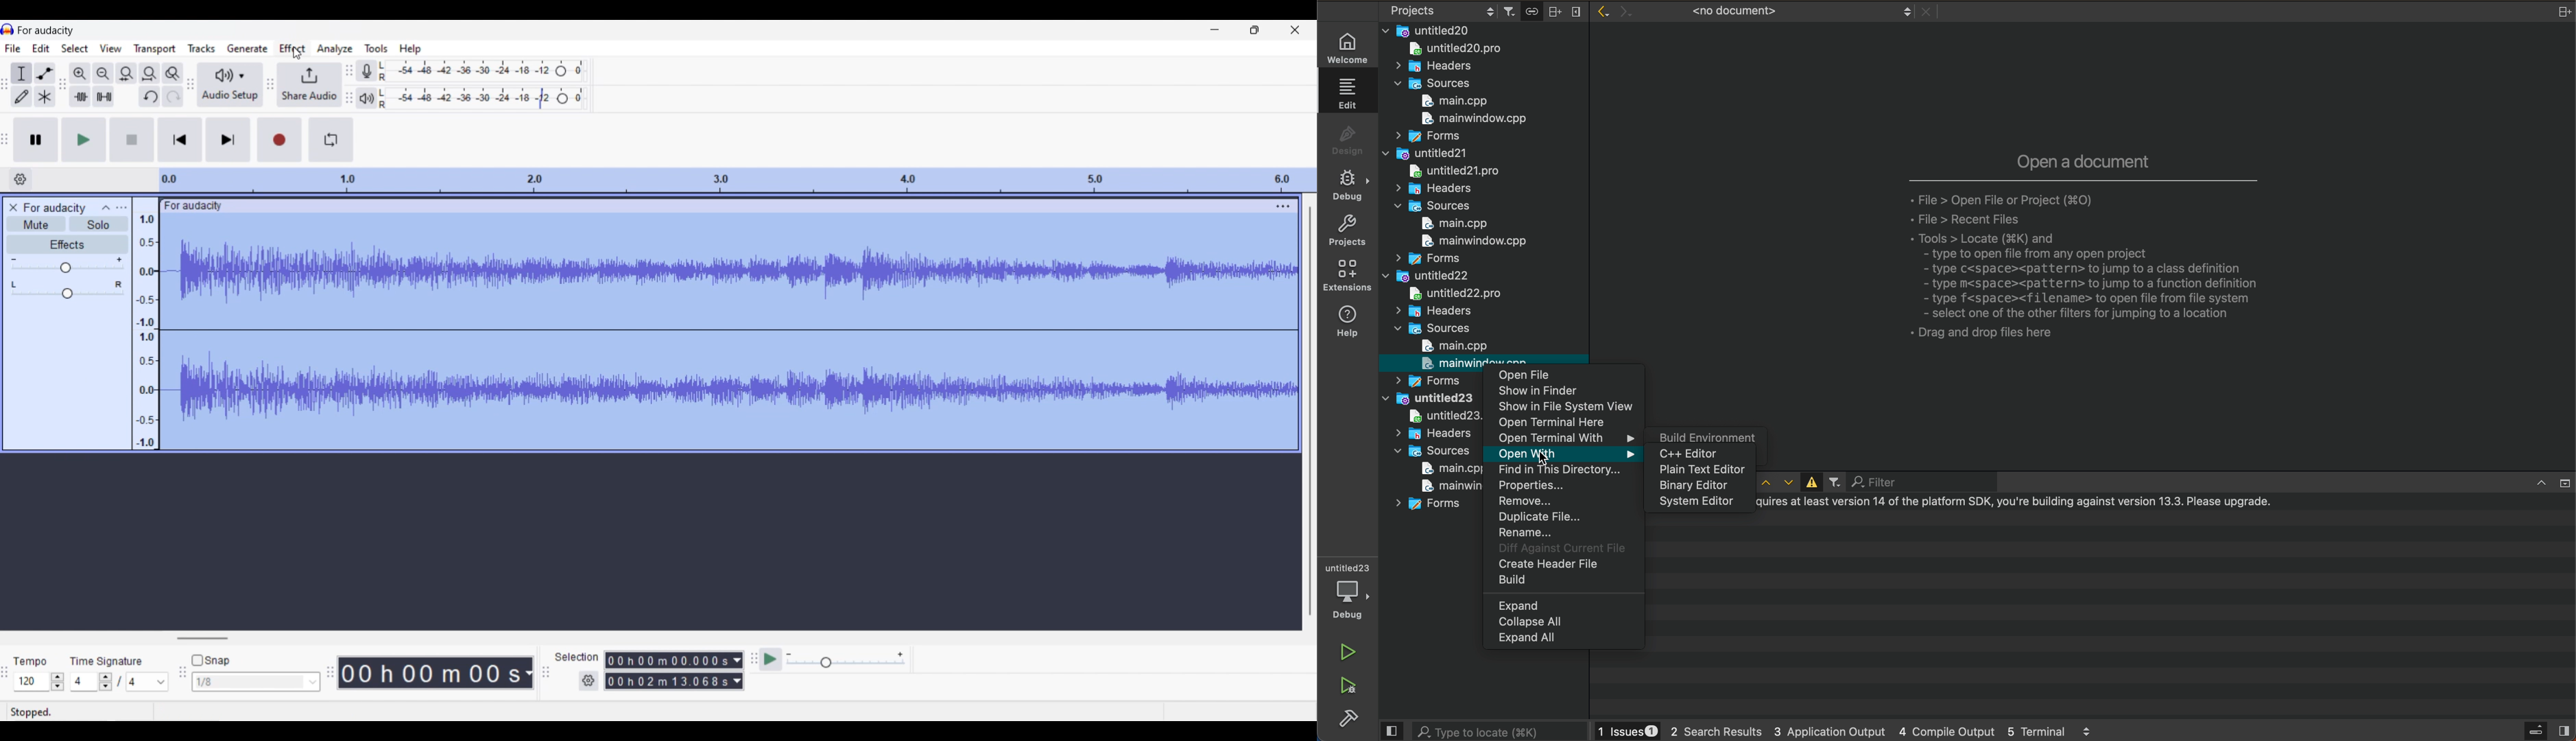 This screenshot has height=756, width=2576. Describe the element at coordinates (2114, 615) in the screenshot. I see `terminal` at that location.